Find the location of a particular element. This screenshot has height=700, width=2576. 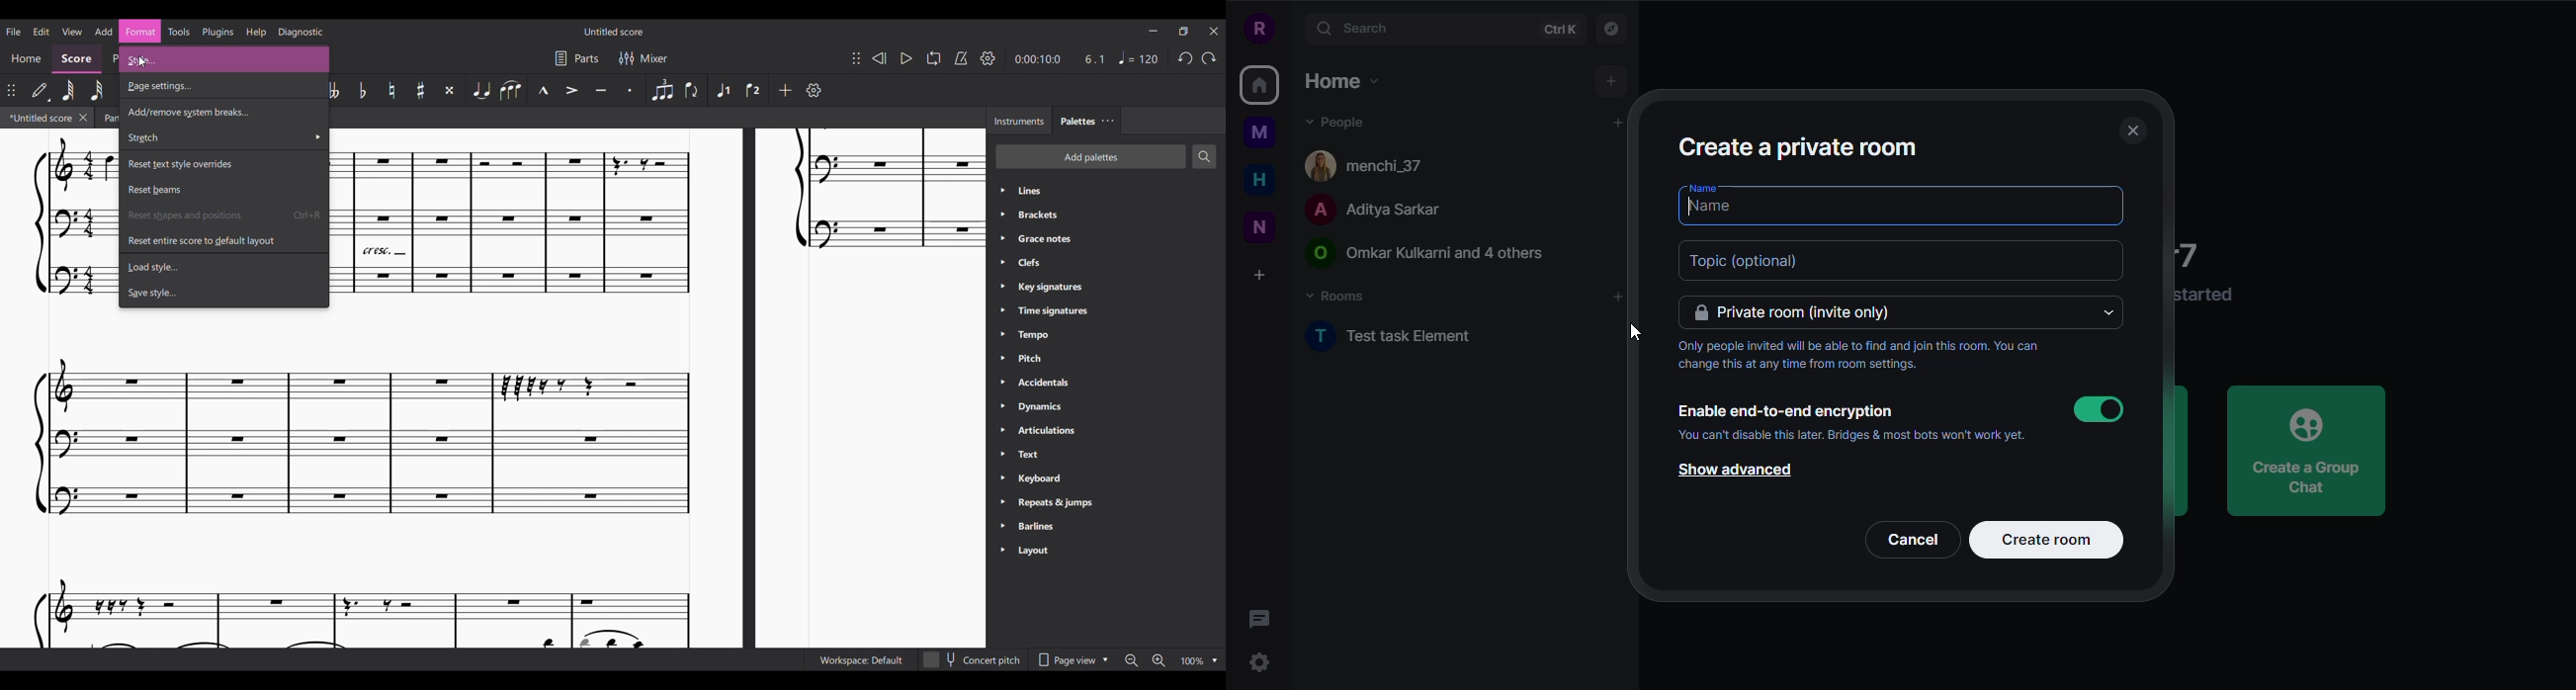

Toggle natural is located at coordinates (392, 90).